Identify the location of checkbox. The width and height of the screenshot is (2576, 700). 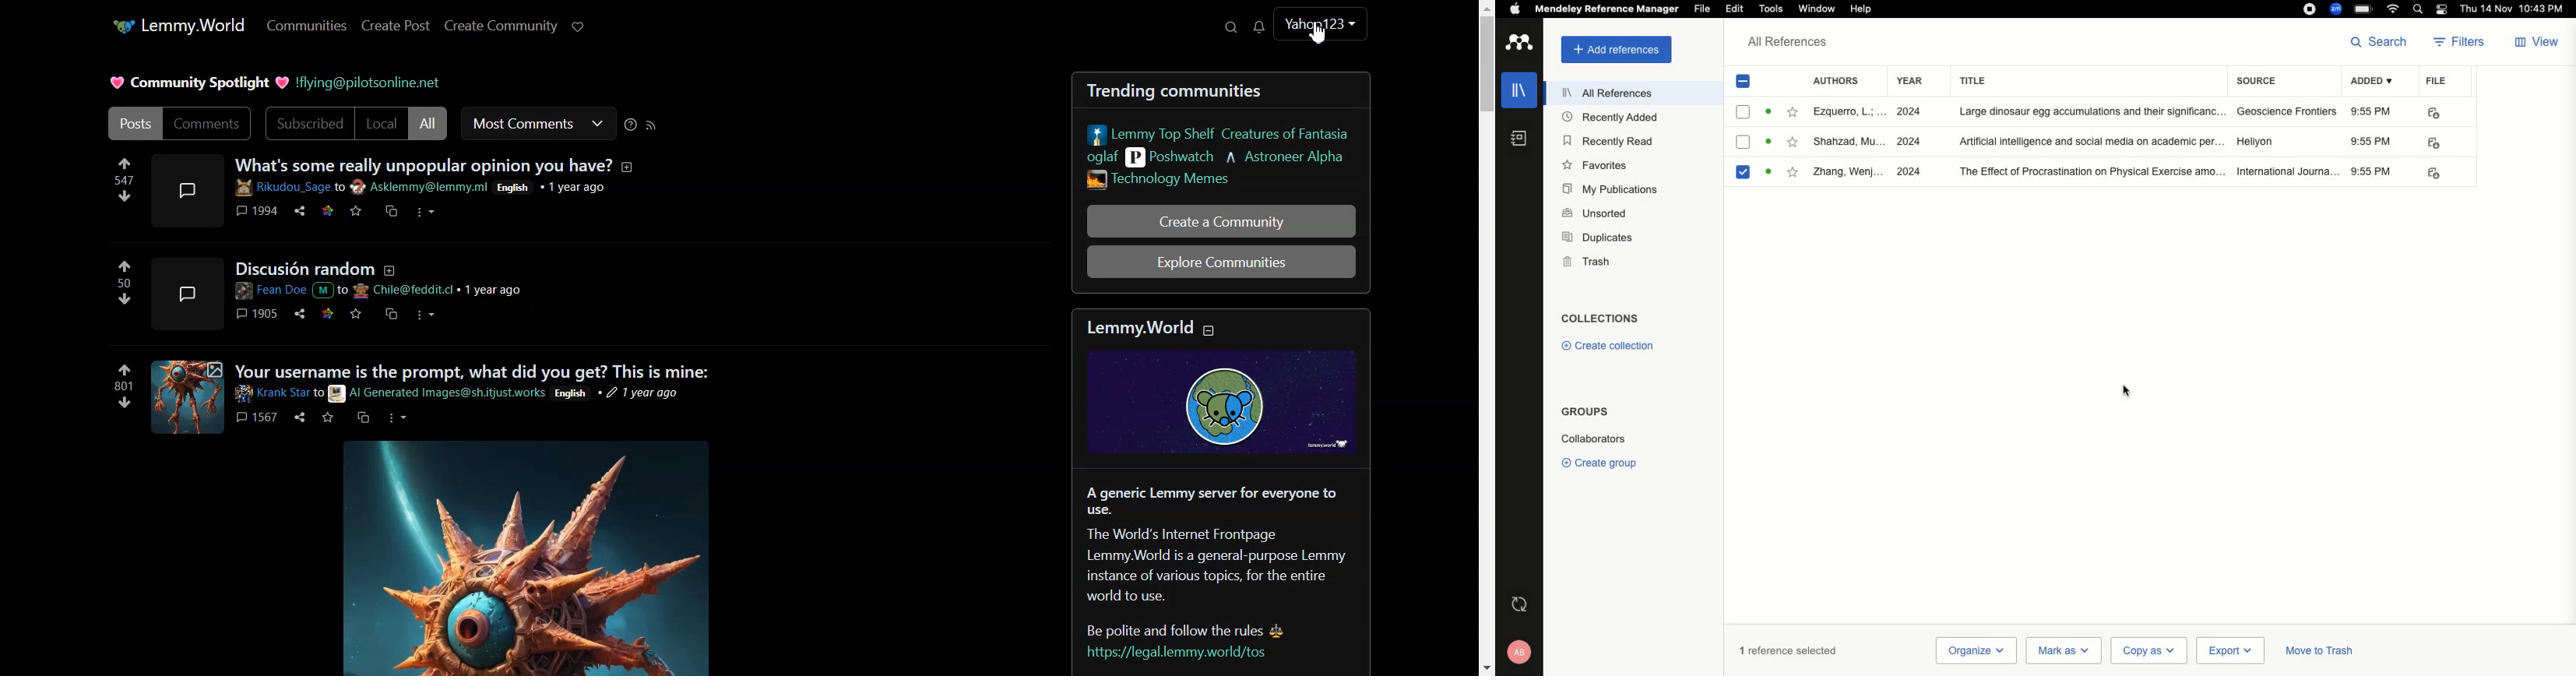
(1744, 112).